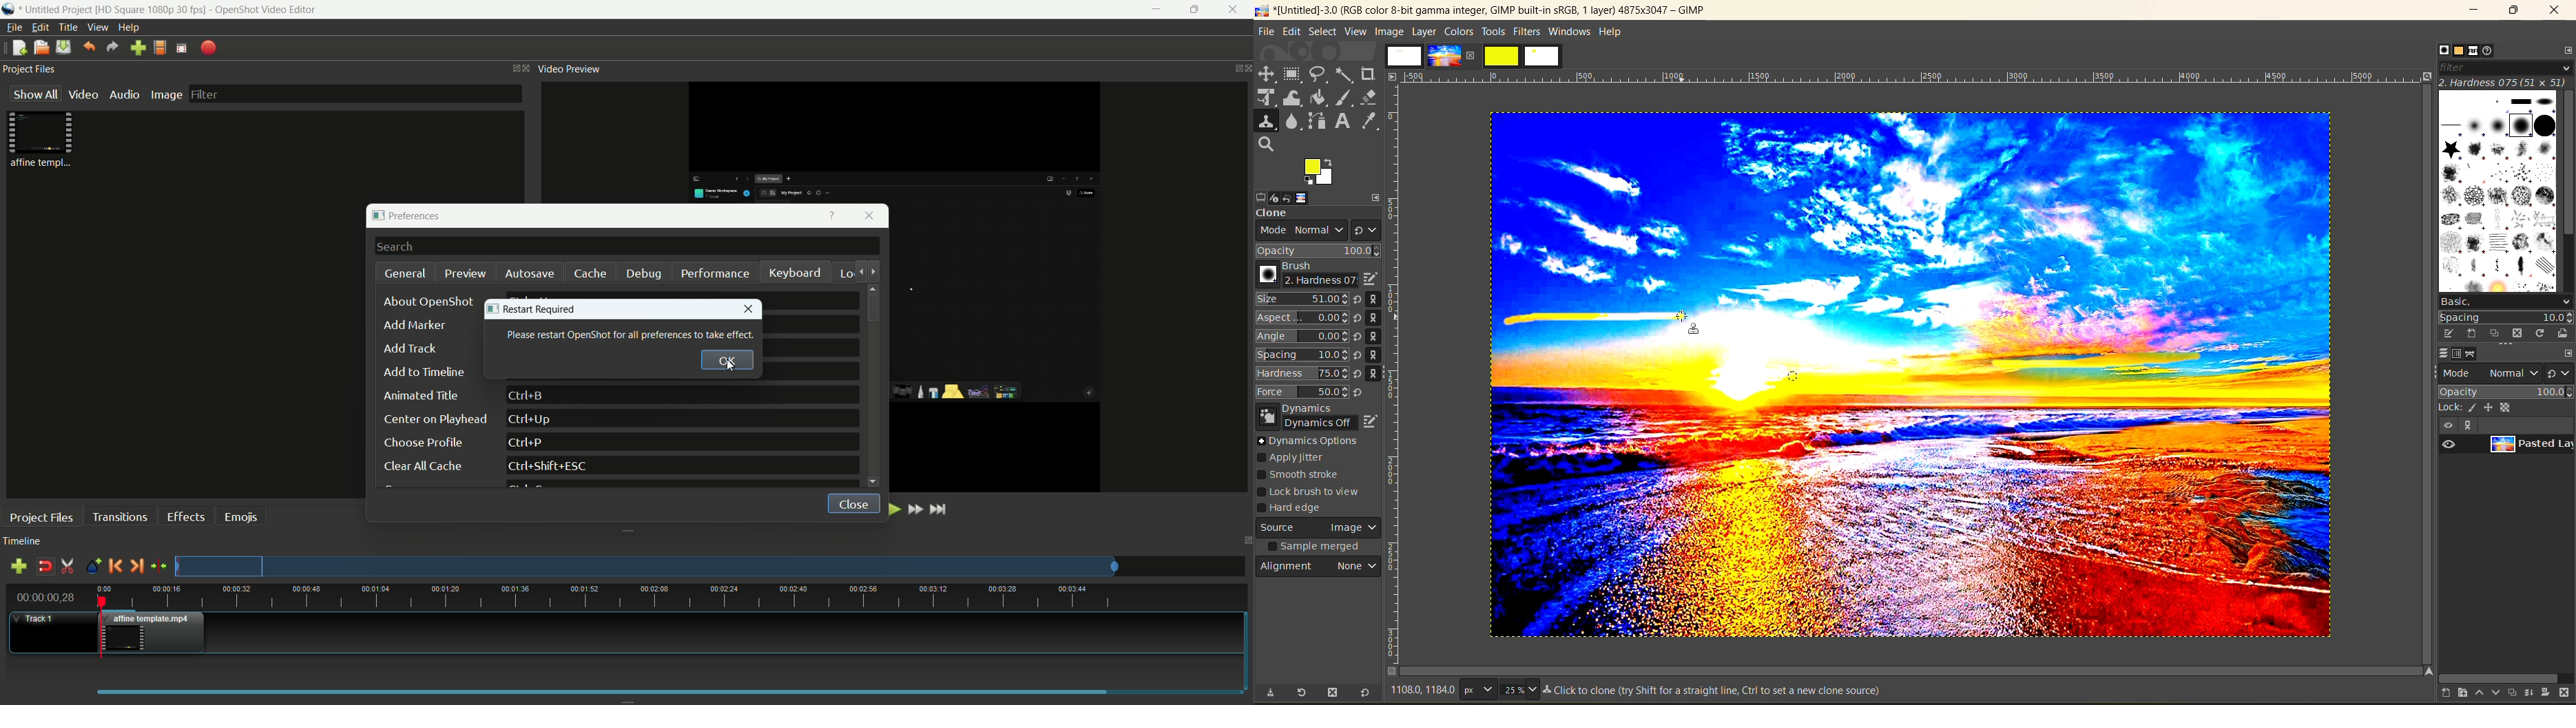 Image resolution: width=2576 pixels, height=728 pixels. I want to click on maximize, so click(2513, 11).